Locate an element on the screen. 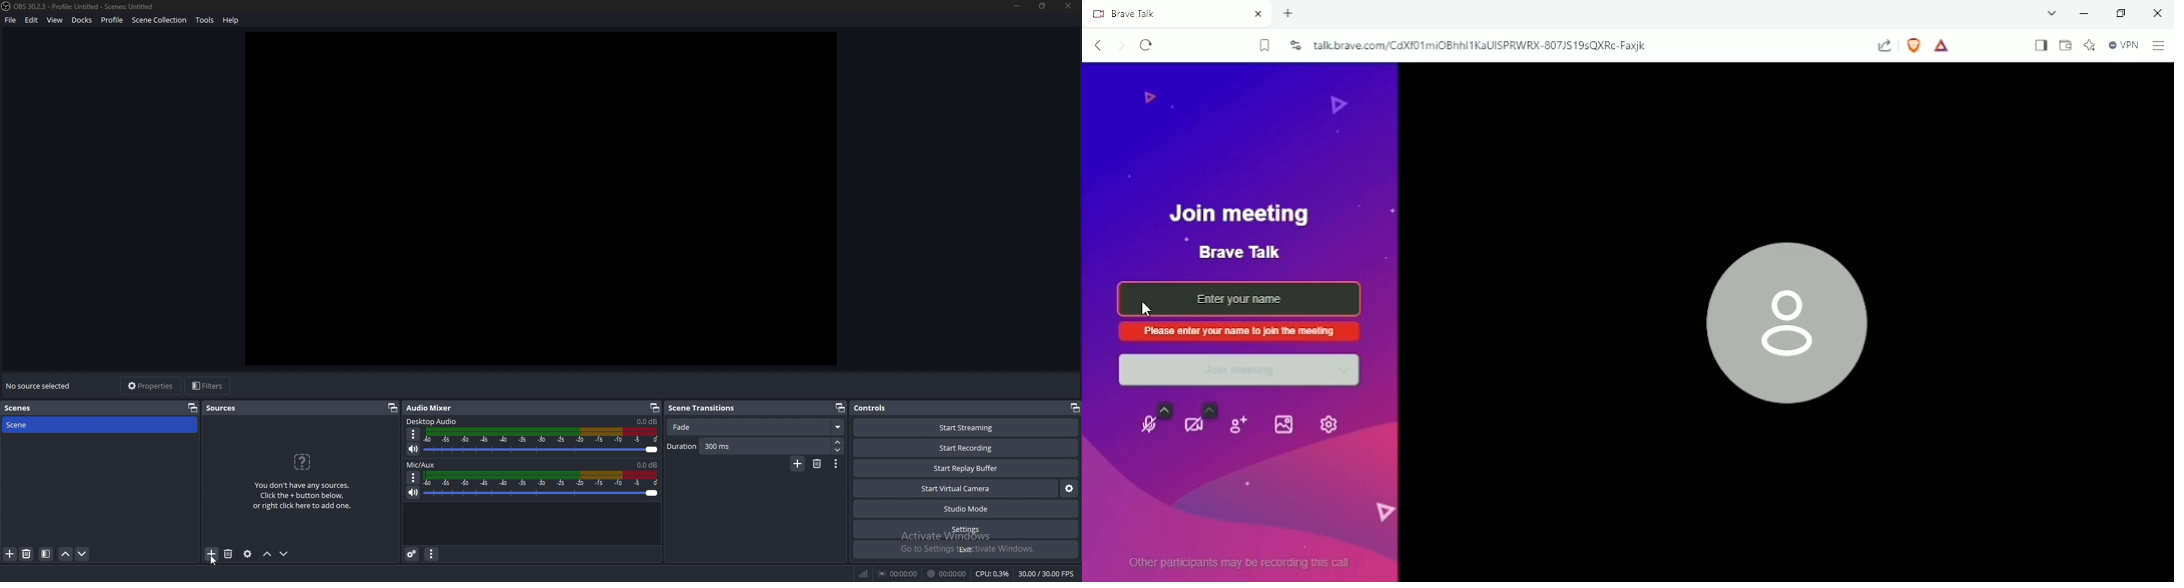  configure virtual camera is located at coordinates (1070, 489).